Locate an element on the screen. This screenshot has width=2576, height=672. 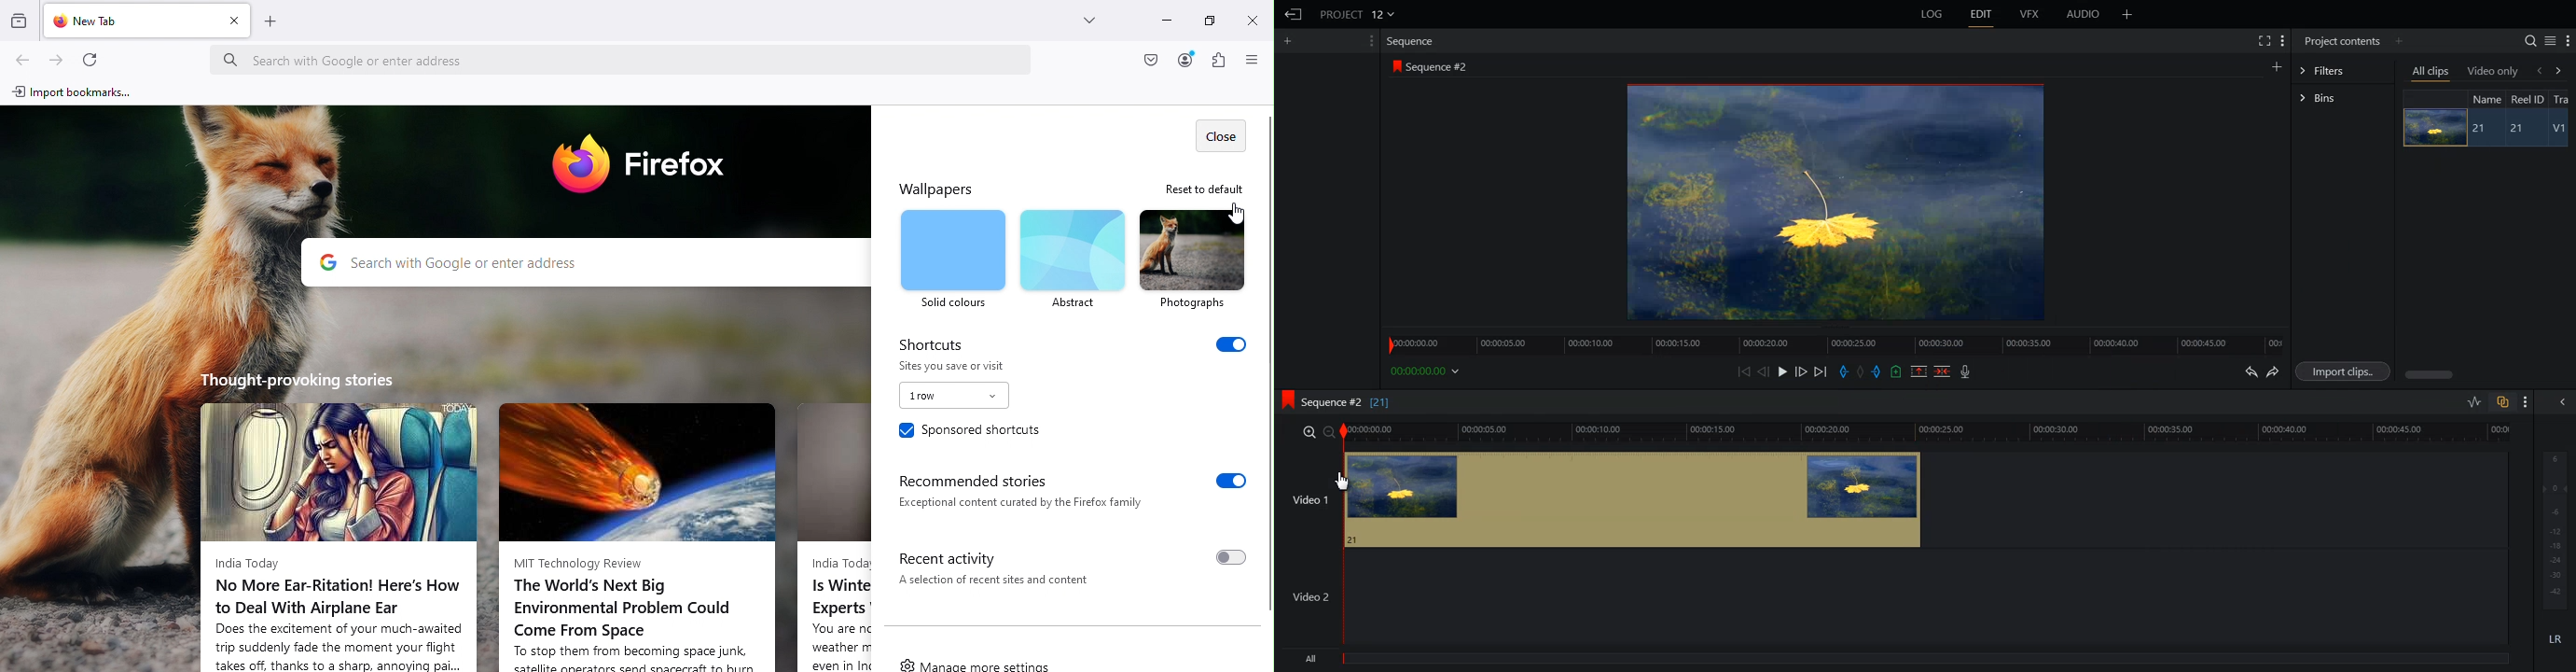
Add an out Mark in current position is located at coordinates (1878, 371).